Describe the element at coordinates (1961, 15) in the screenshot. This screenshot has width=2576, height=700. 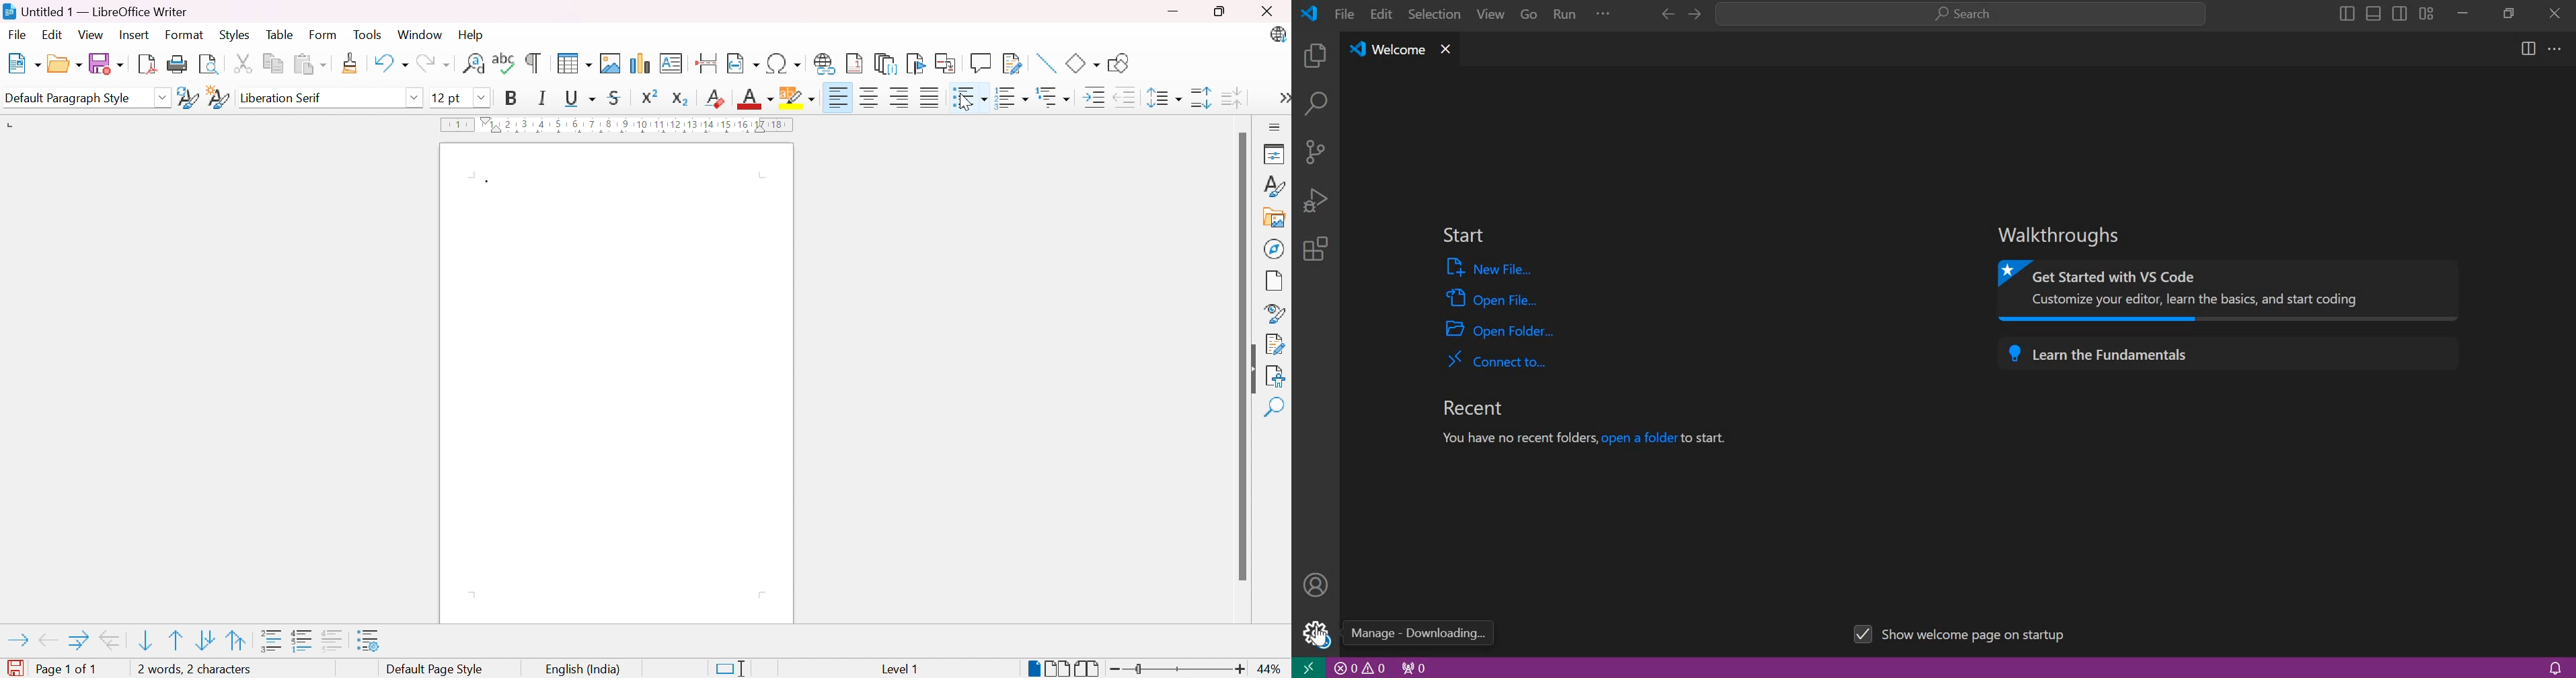
I see `search` at that location.